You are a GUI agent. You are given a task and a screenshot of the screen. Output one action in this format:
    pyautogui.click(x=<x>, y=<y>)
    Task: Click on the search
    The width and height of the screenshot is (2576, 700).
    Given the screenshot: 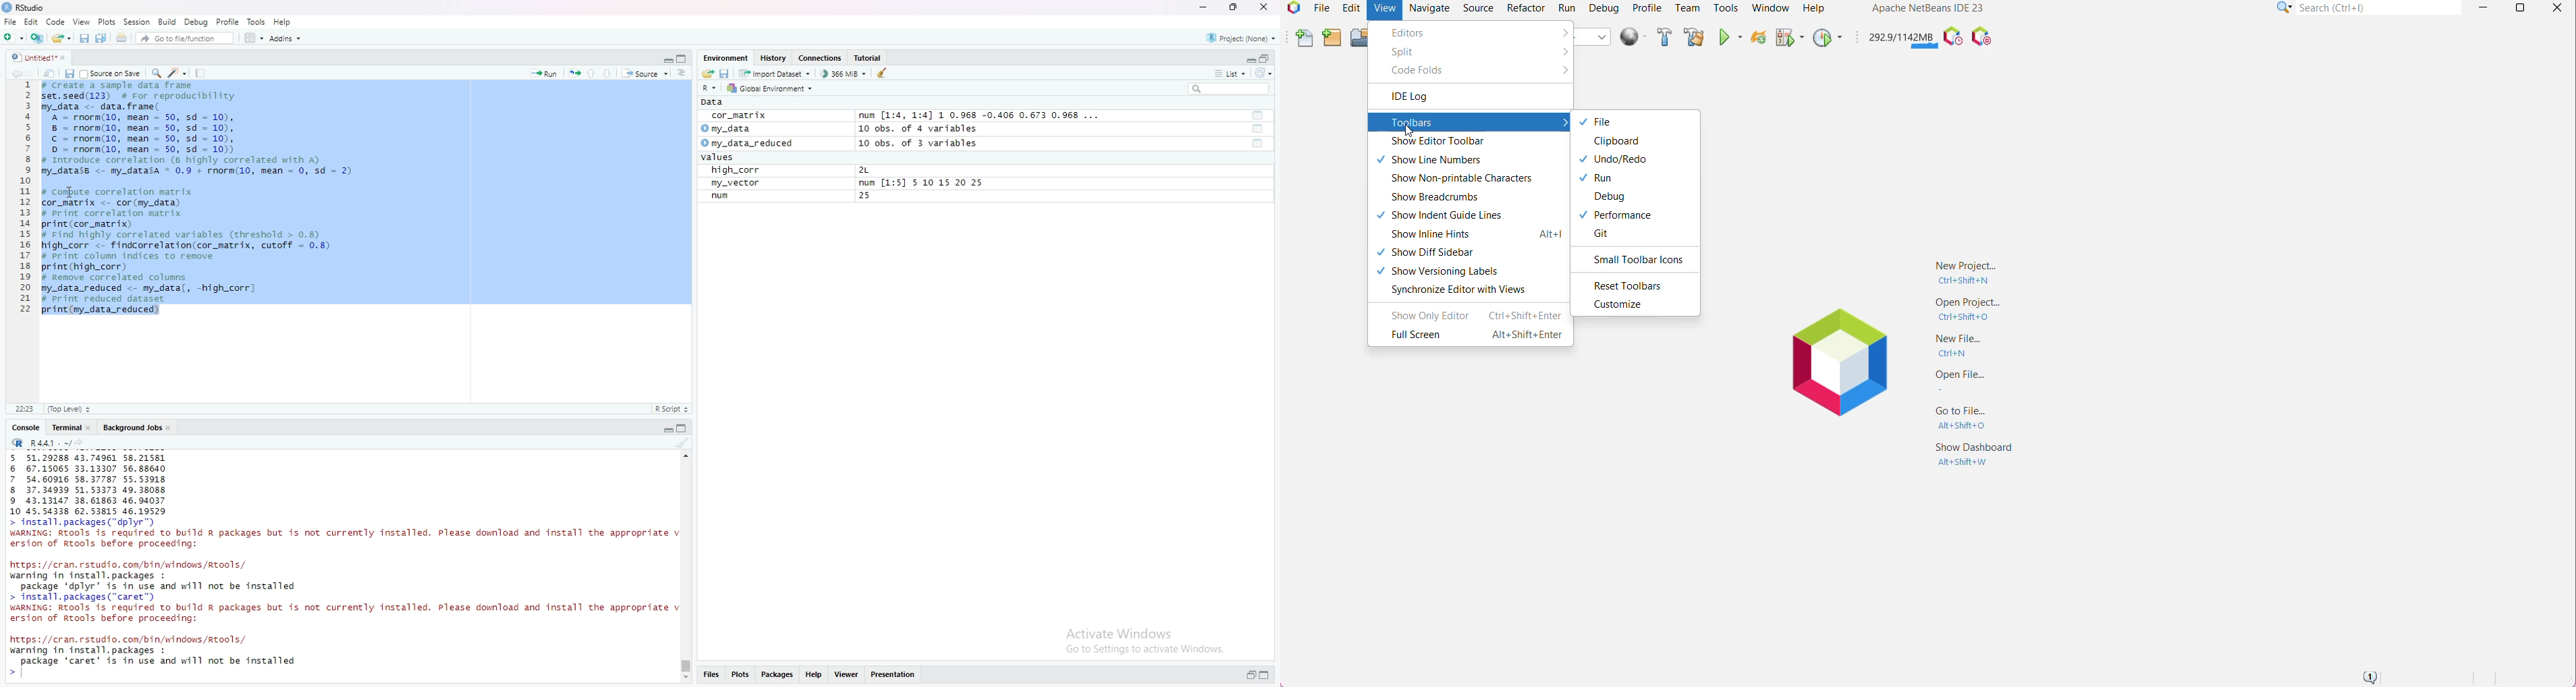 What is the action you would take?
    pyautogui.click(x=1228, y=89)
    